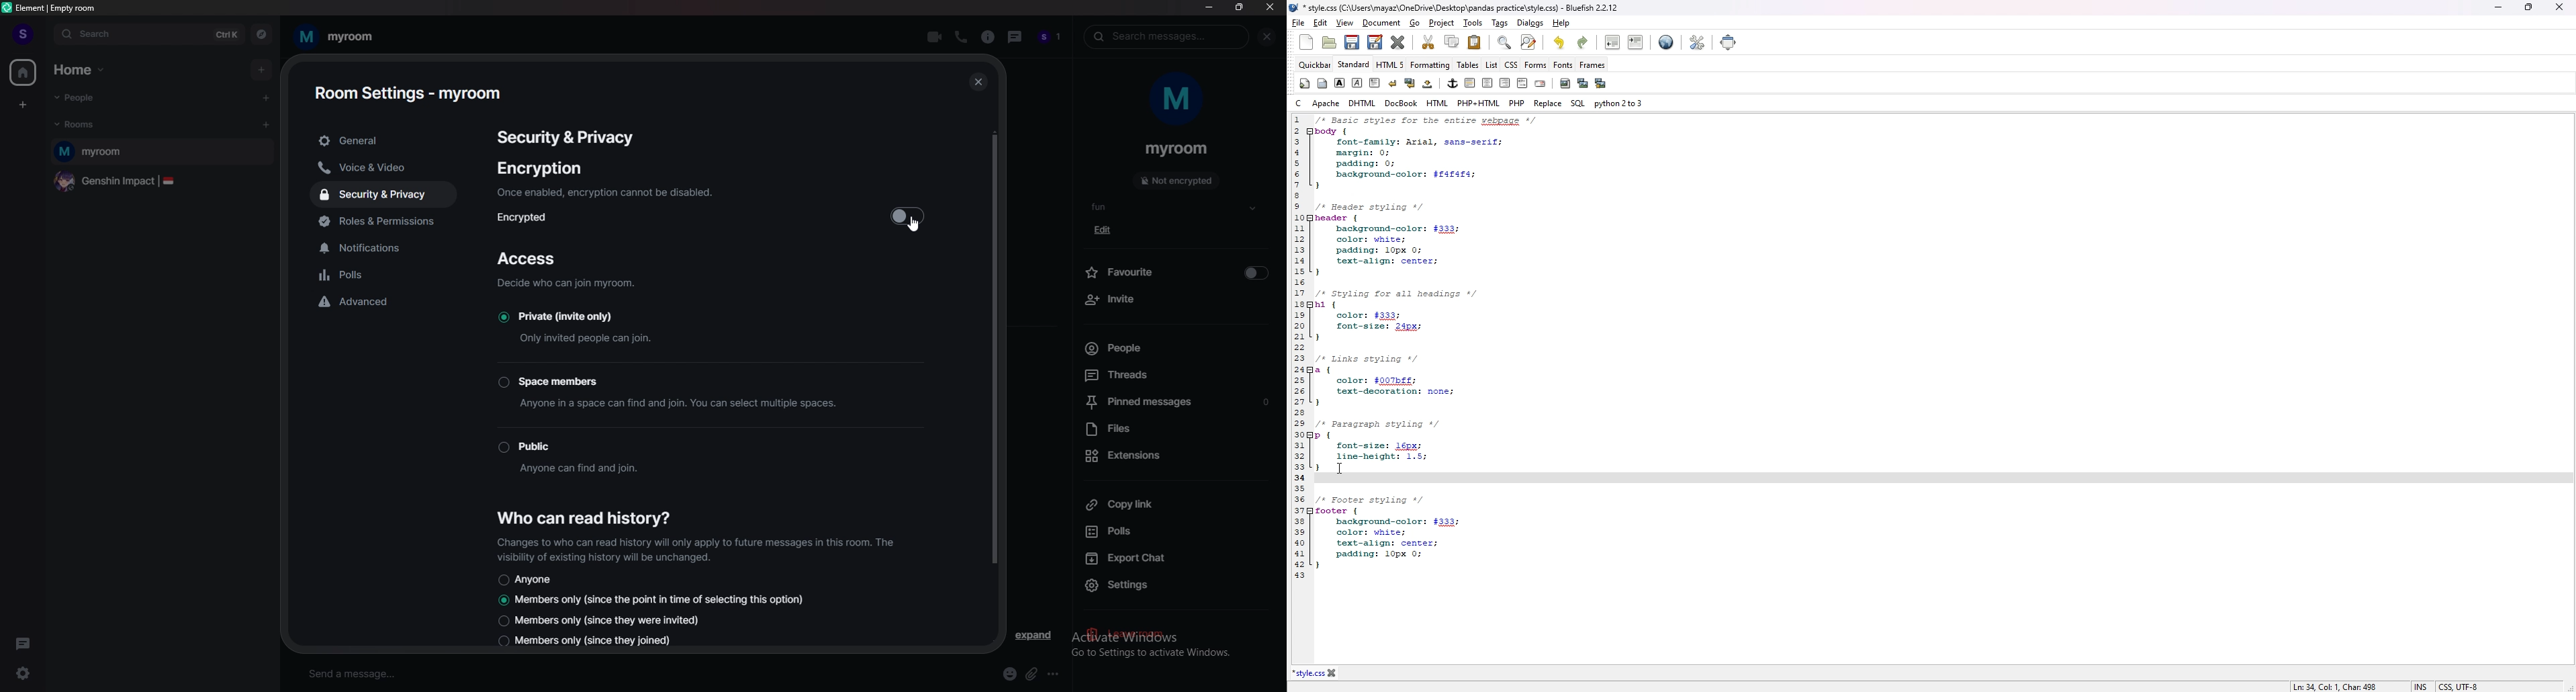  Describe the element at coordinates (385, 248) in the screenshot. I see `notifications` at that location.